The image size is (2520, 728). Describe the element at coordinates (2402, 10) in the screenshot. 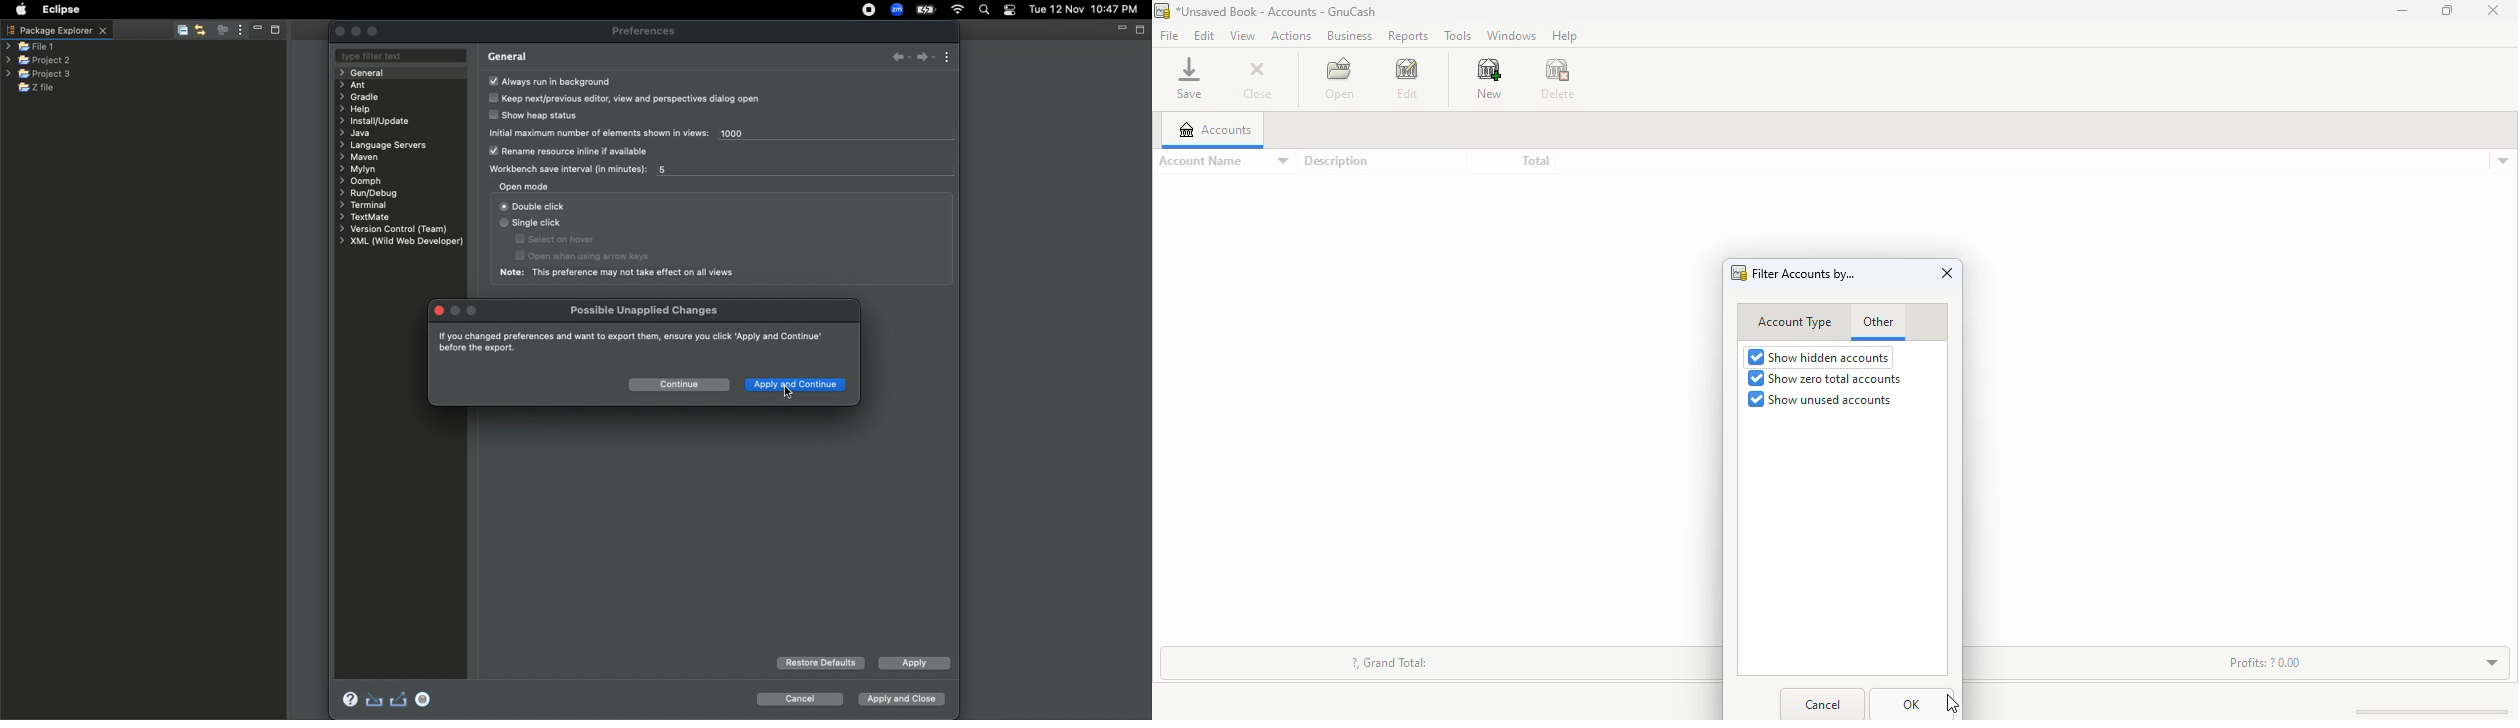

I see `minimize` at that location.